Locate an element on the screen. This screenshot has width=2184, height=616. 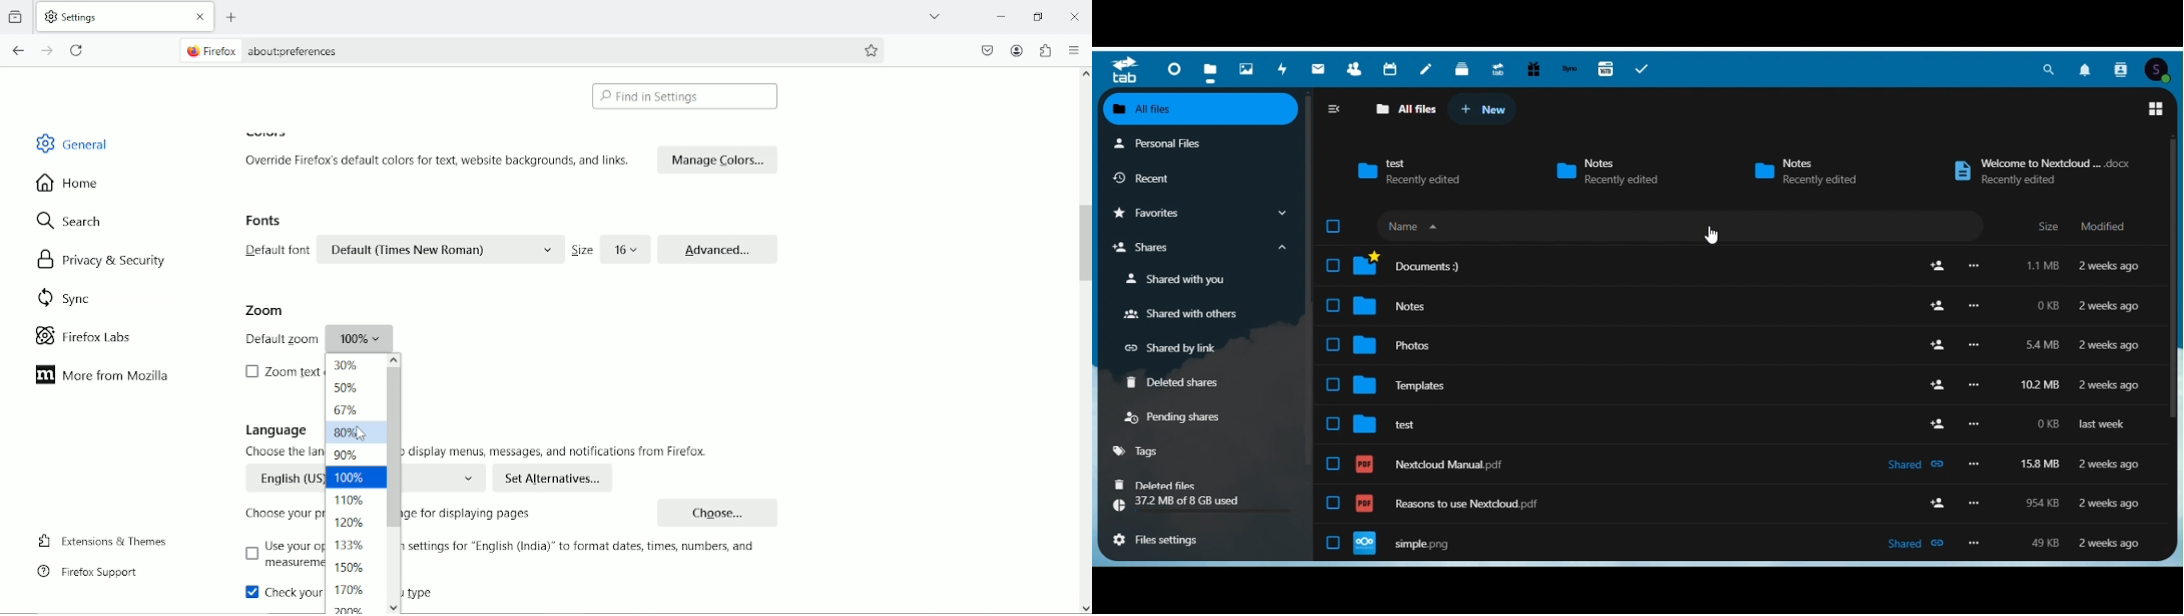
Firefox about:preferences is located at coordinates (278, 50).